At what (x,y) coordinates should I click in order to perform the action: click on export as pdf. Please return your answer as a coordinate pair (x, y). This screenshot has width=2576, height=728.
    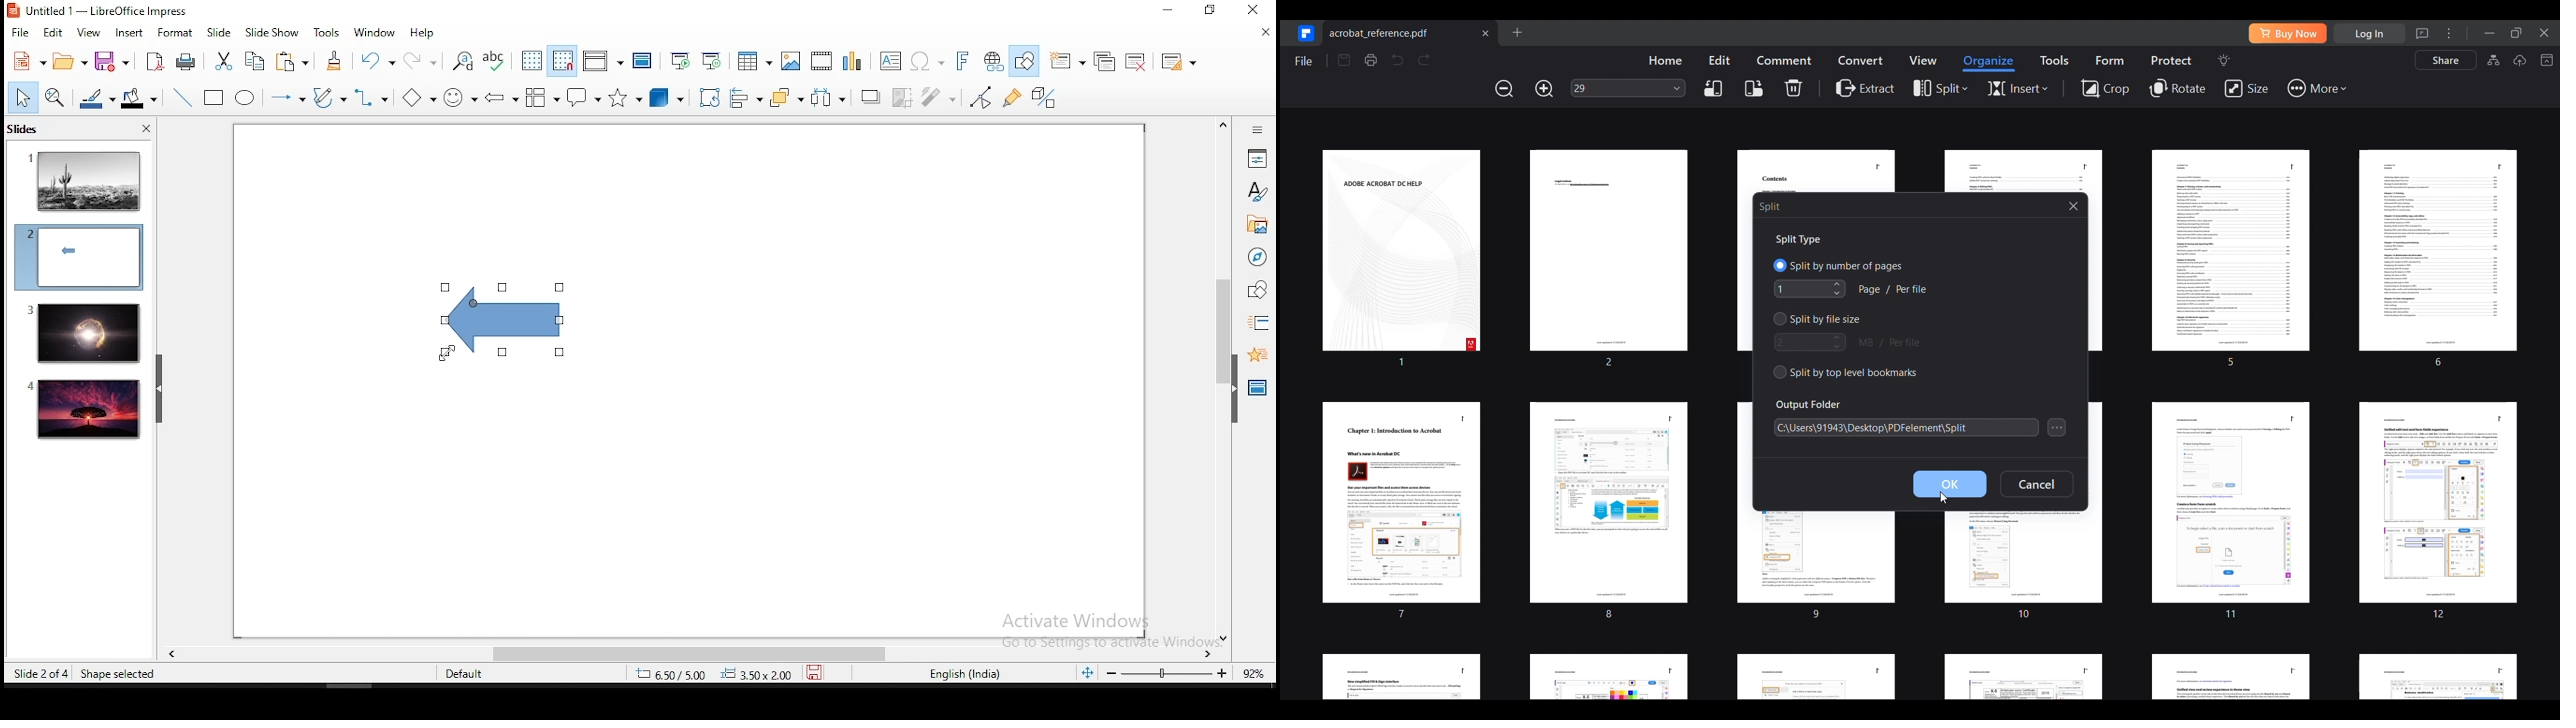
    Looking at the image, I should click on (153, 61).